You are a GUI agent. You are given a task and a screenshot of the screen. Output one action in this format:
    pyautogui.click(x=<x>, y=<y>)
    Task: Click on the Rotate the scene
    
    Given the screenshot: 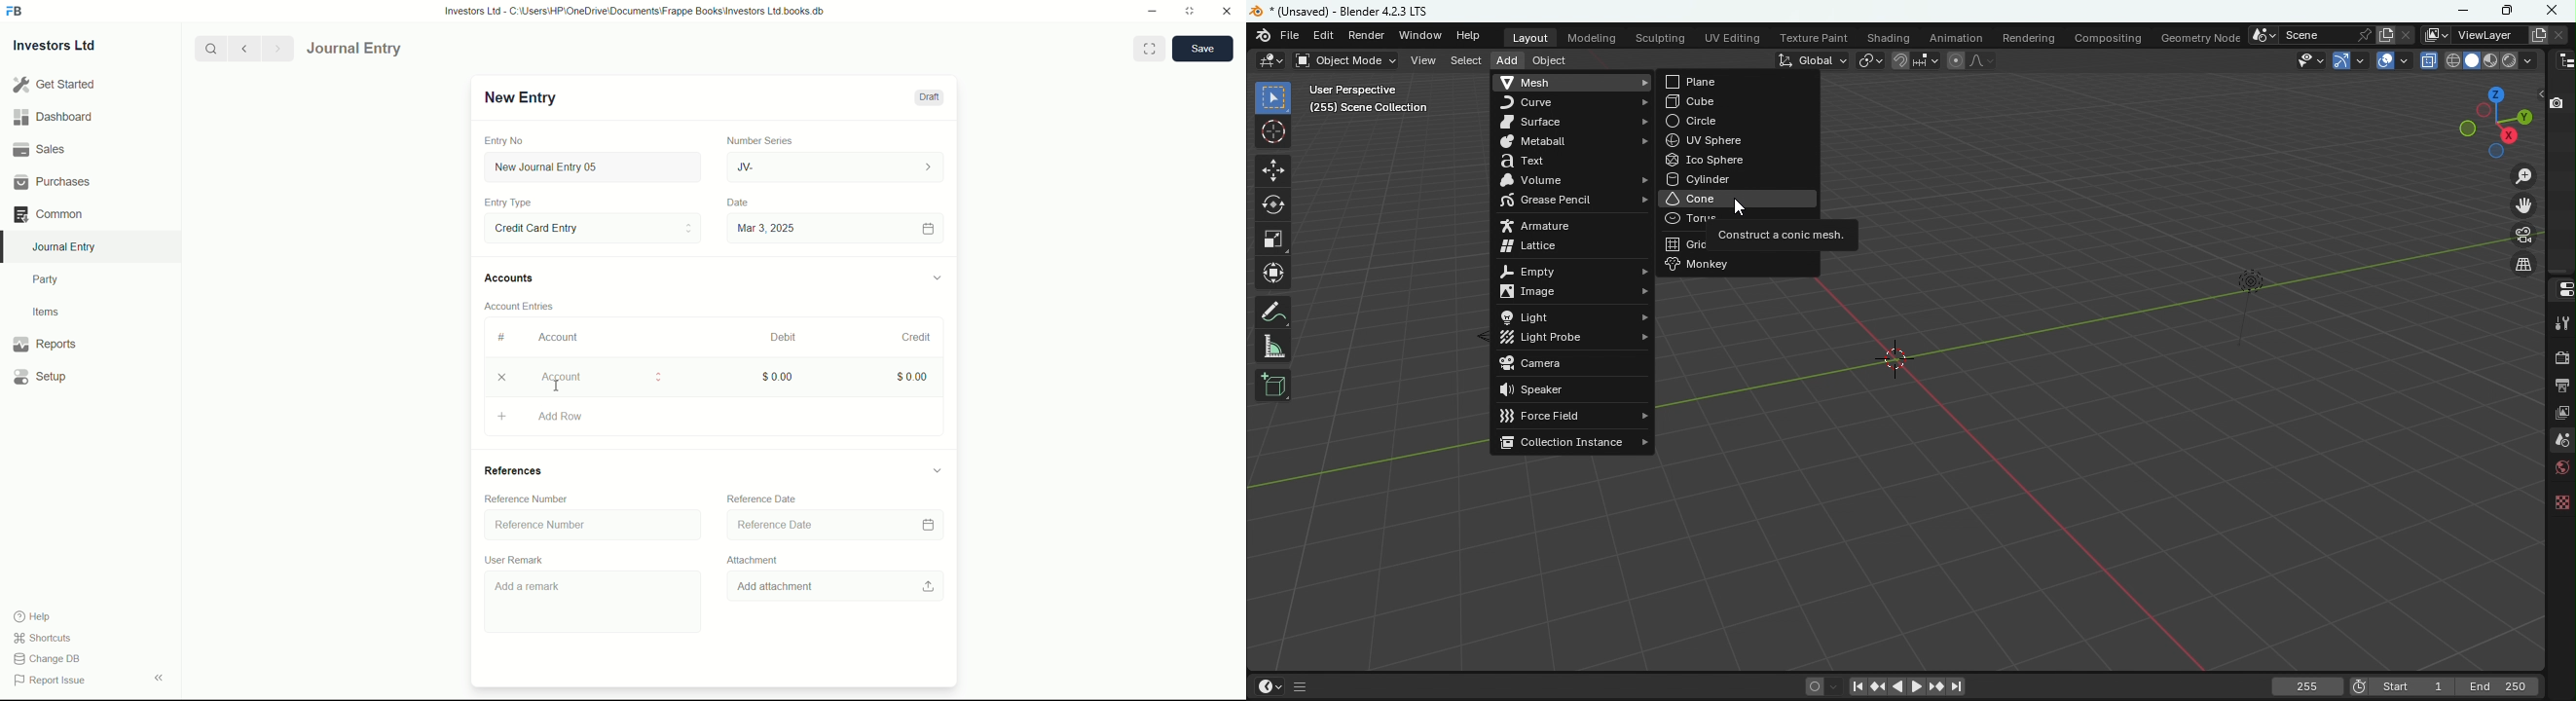 What is the action you would take?
    pyautogui.click(x=2524, y=115)
    